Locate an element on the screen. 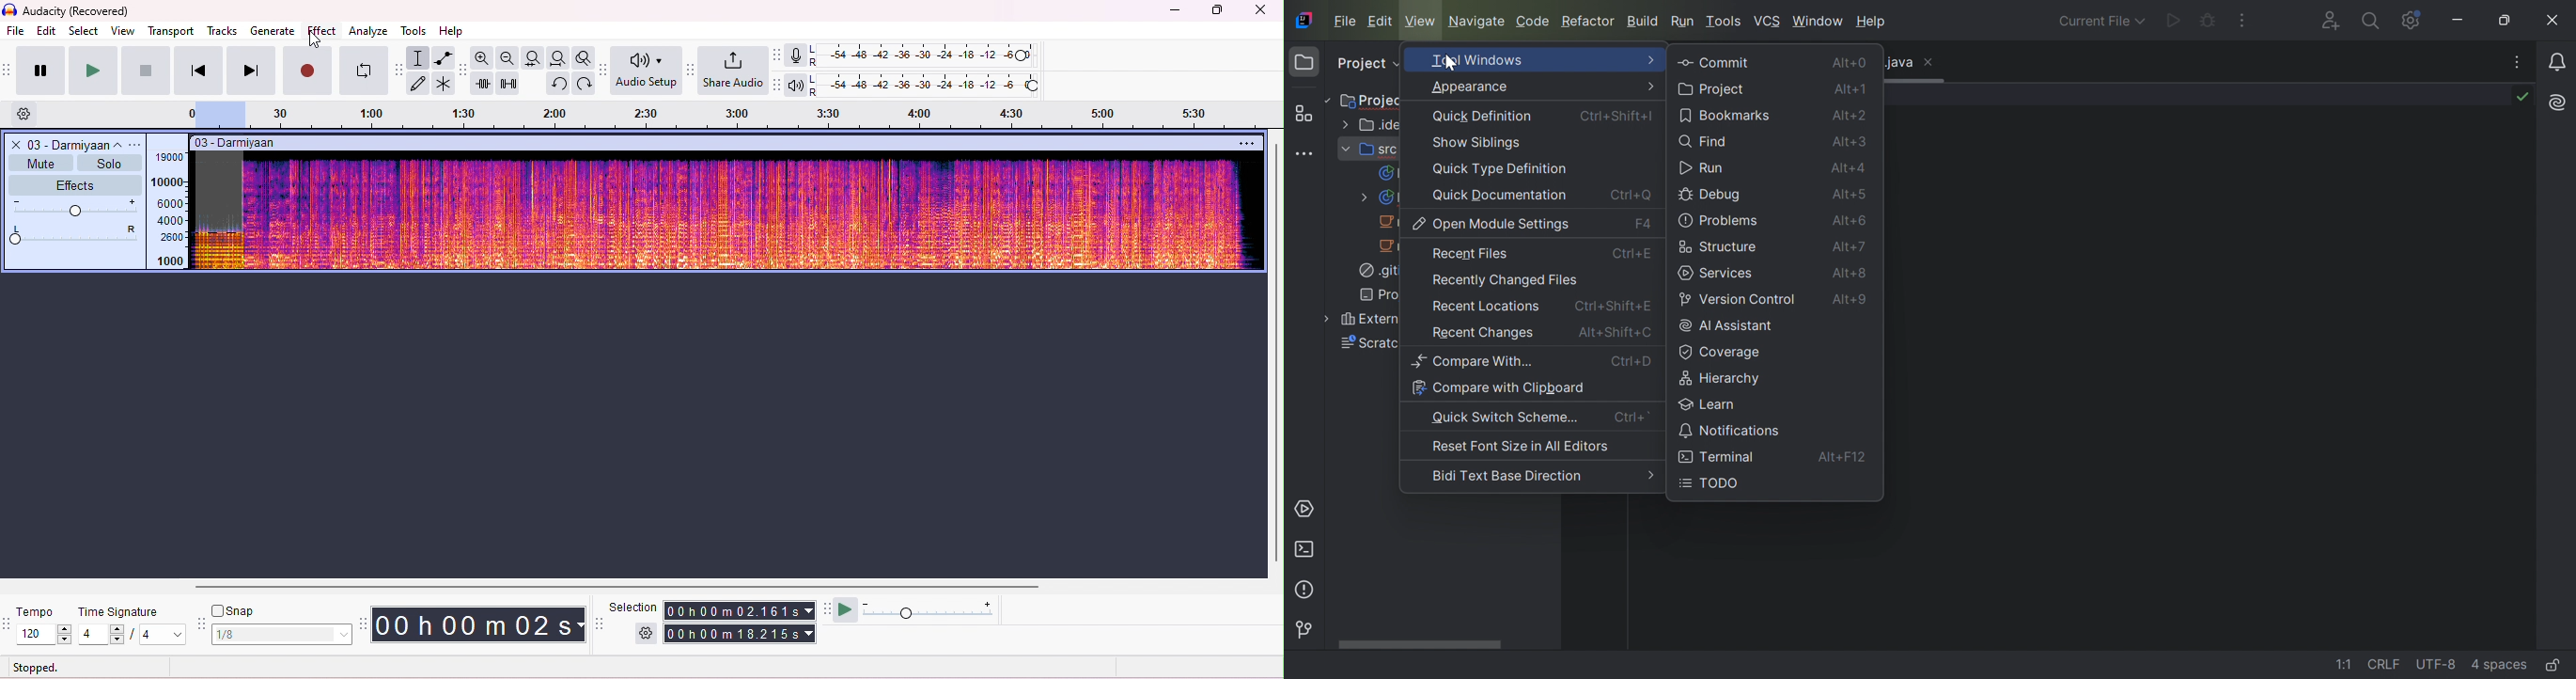 The width and height of the screenshot is (2576, 700). fit project to width is located at coordinates (557, 58).